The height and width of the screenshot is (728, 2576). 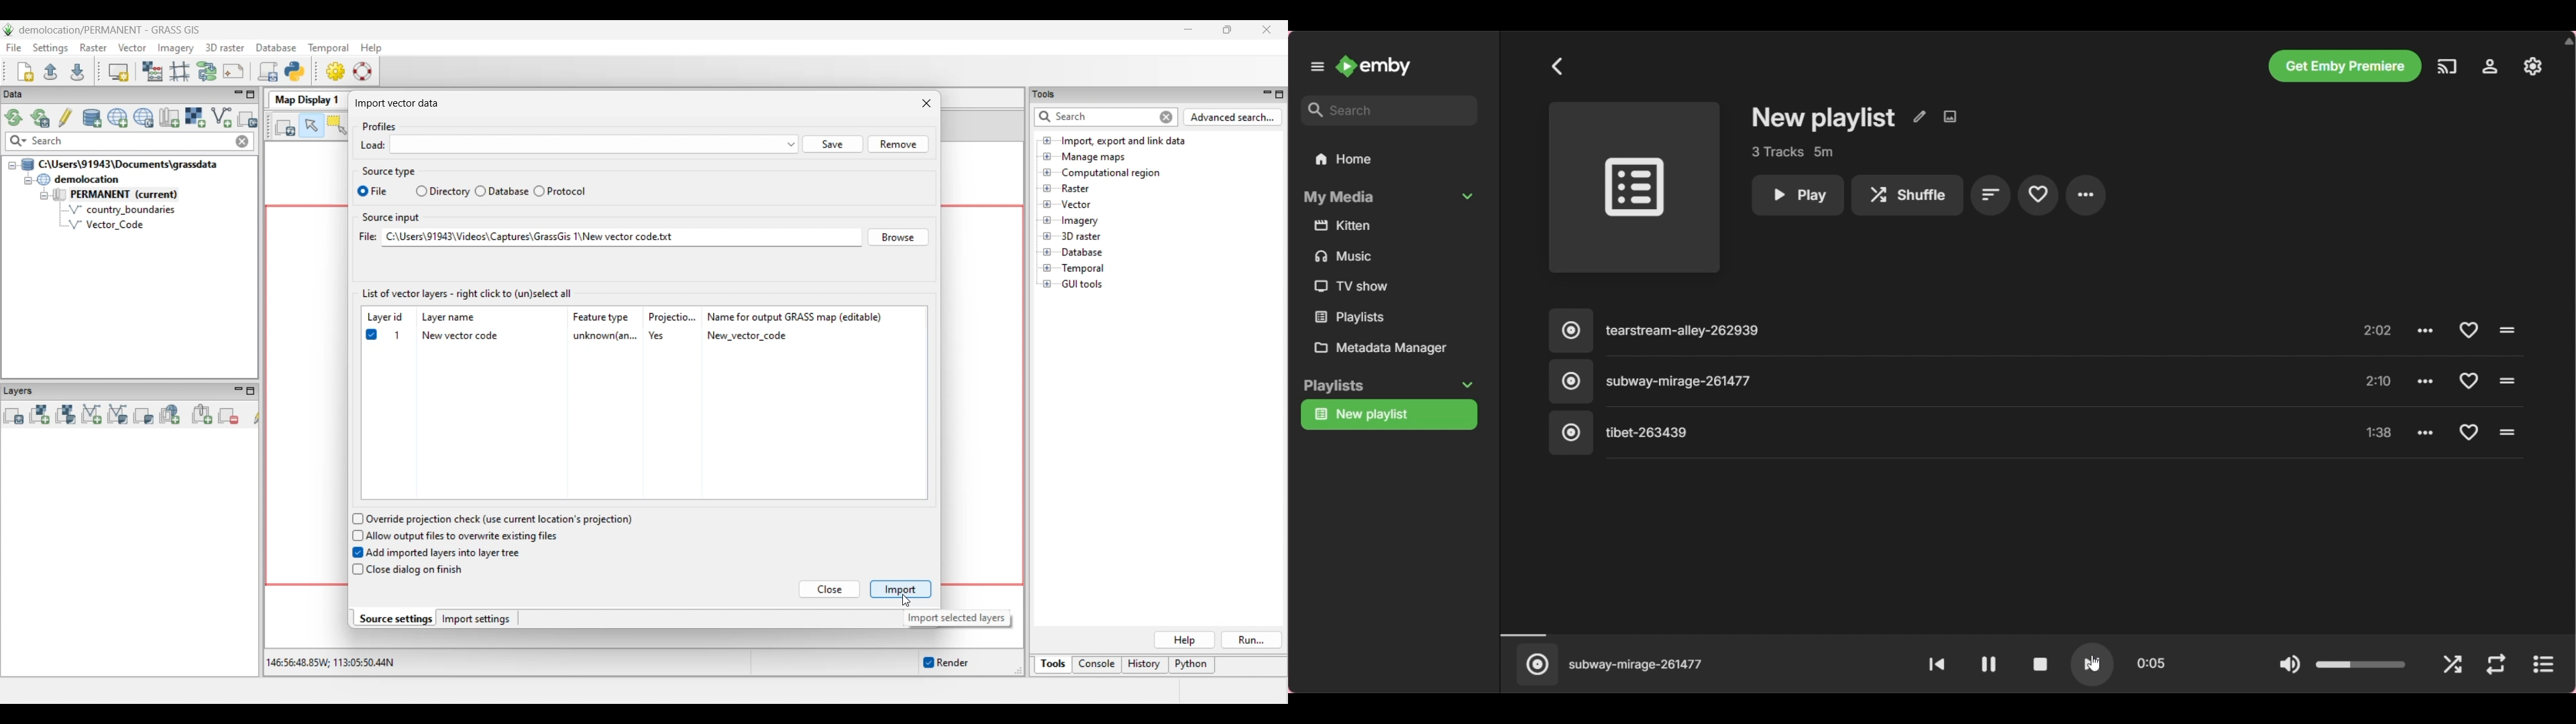 I want to click on Data, so click(x=25, y=95).